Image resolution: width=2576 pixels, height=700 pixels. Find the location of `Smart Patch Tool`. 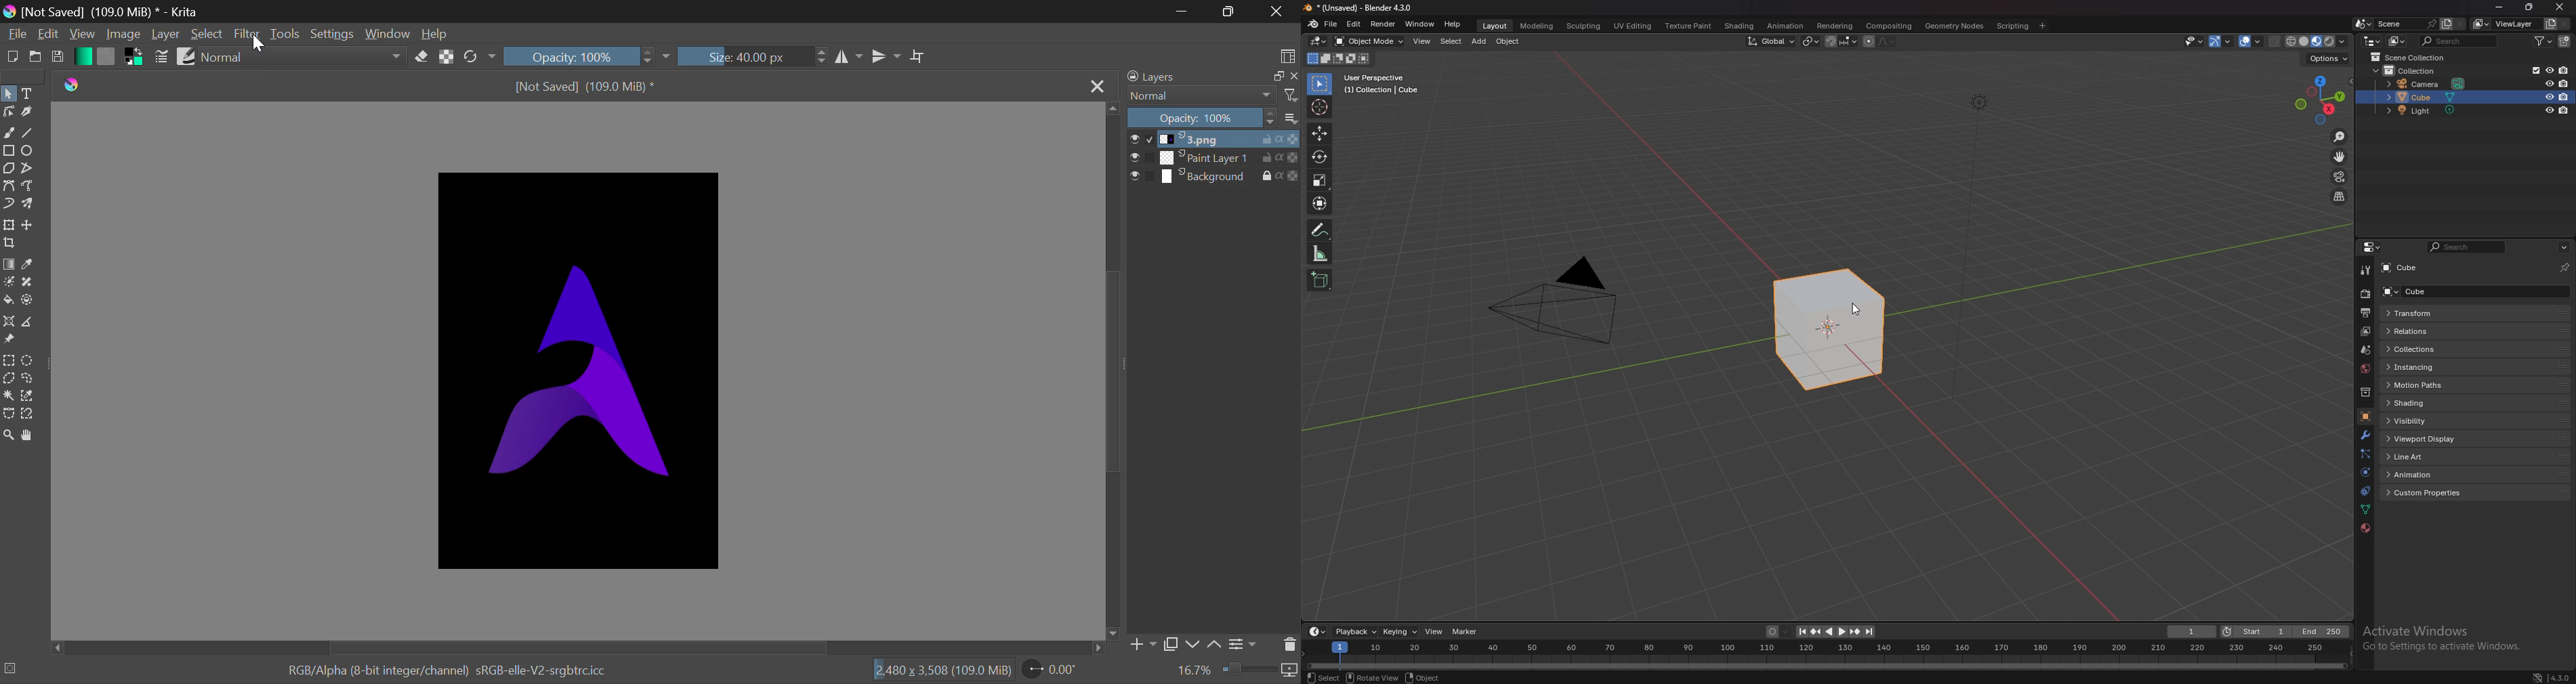

Smart Patch Tool is located at coordinates (26, 284).